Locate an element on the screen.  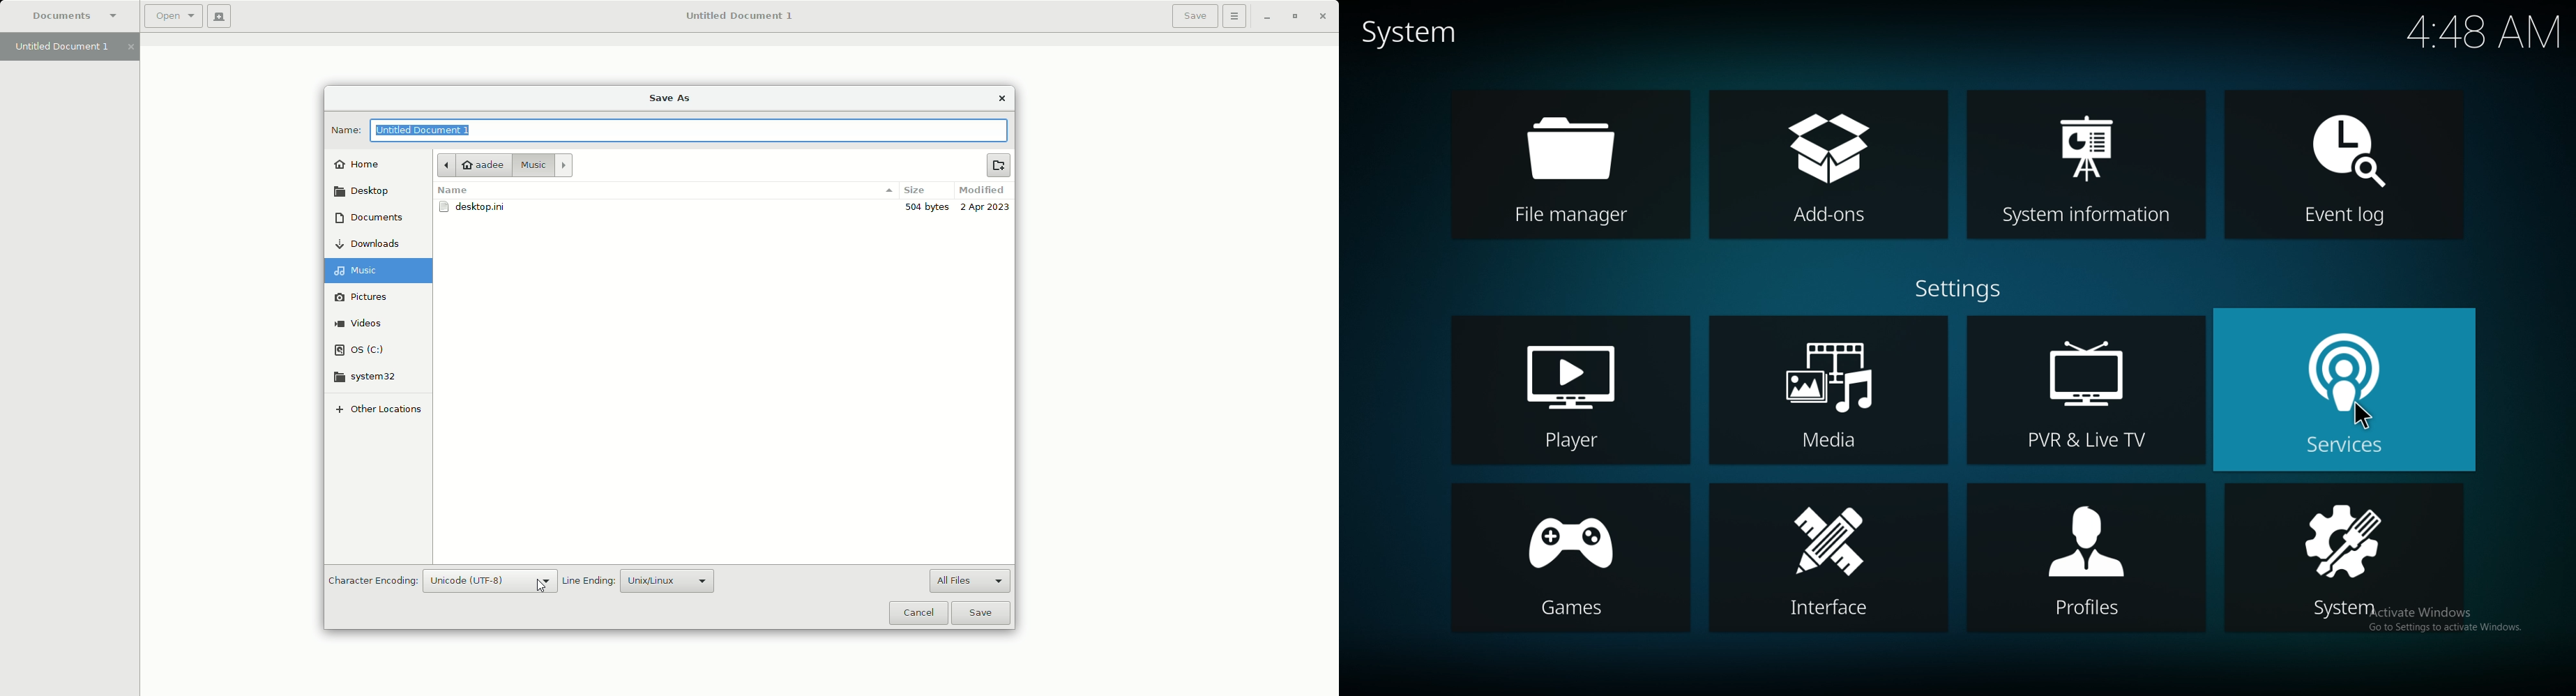
New is located at coordinates (998, 166).